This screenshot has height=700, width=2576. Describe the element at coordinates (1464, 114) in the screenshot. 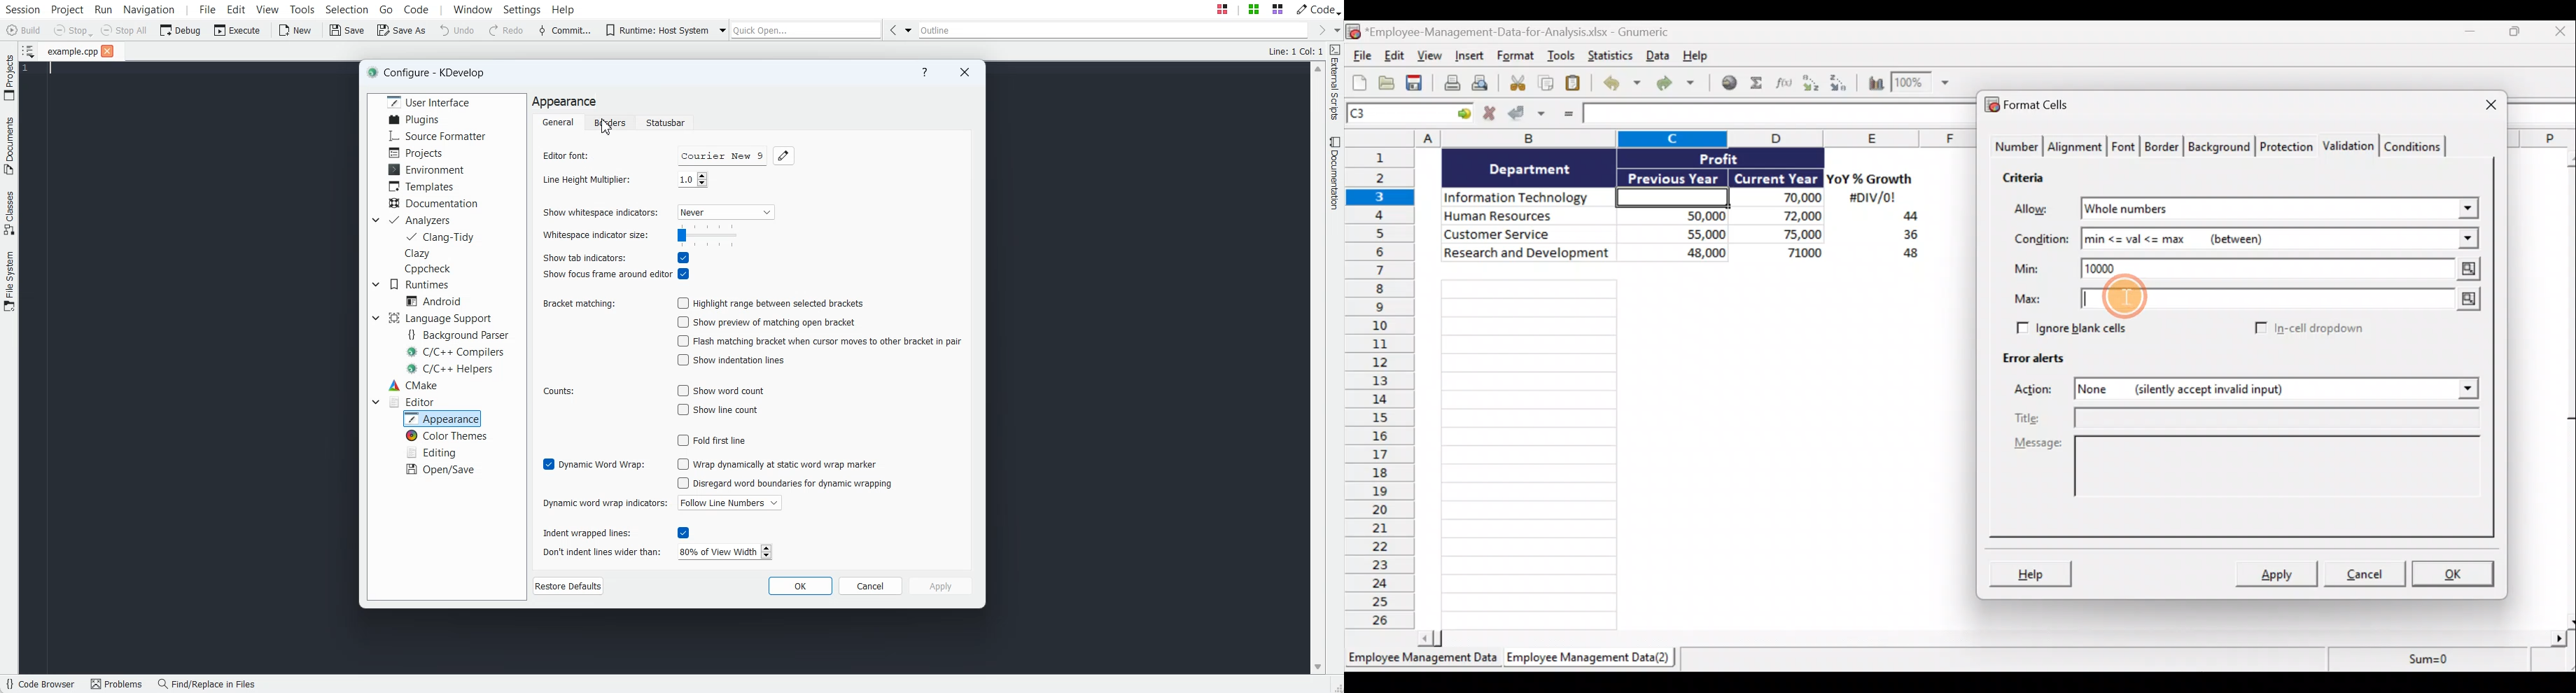

I see `Go to` at that location.